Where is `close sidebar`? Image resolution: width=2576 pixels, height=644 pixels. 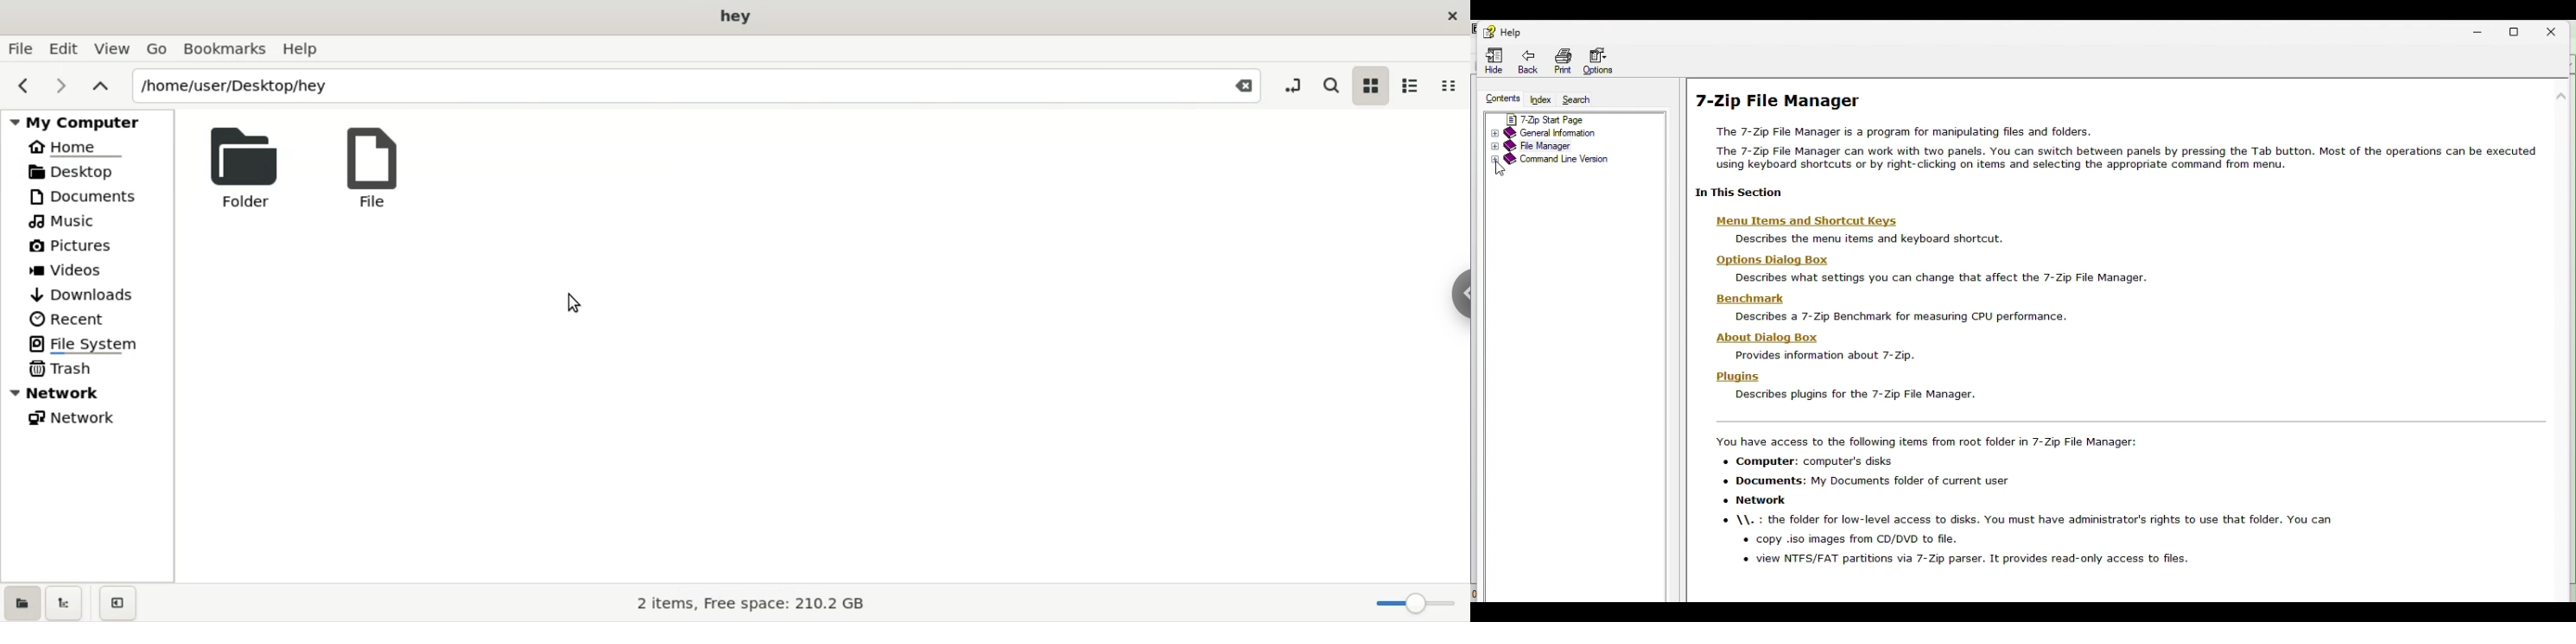
close sidebar is located at coordinates (119, 602).